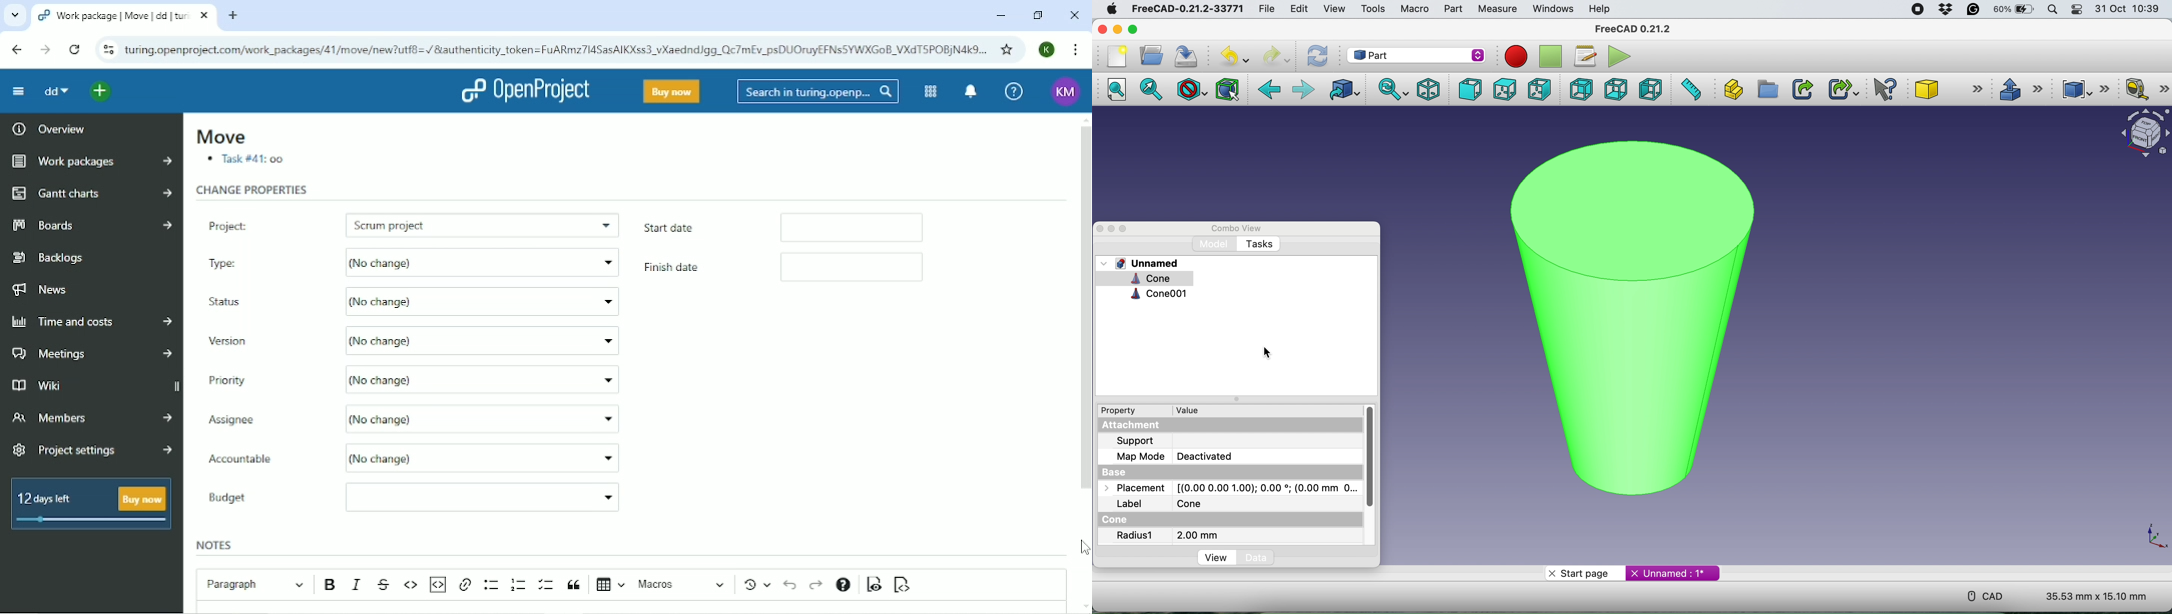 This screenshot has height=616, width=2184. Describe the element at coordinates (233, 15) in the screenshot. I see `New tab` at that location.